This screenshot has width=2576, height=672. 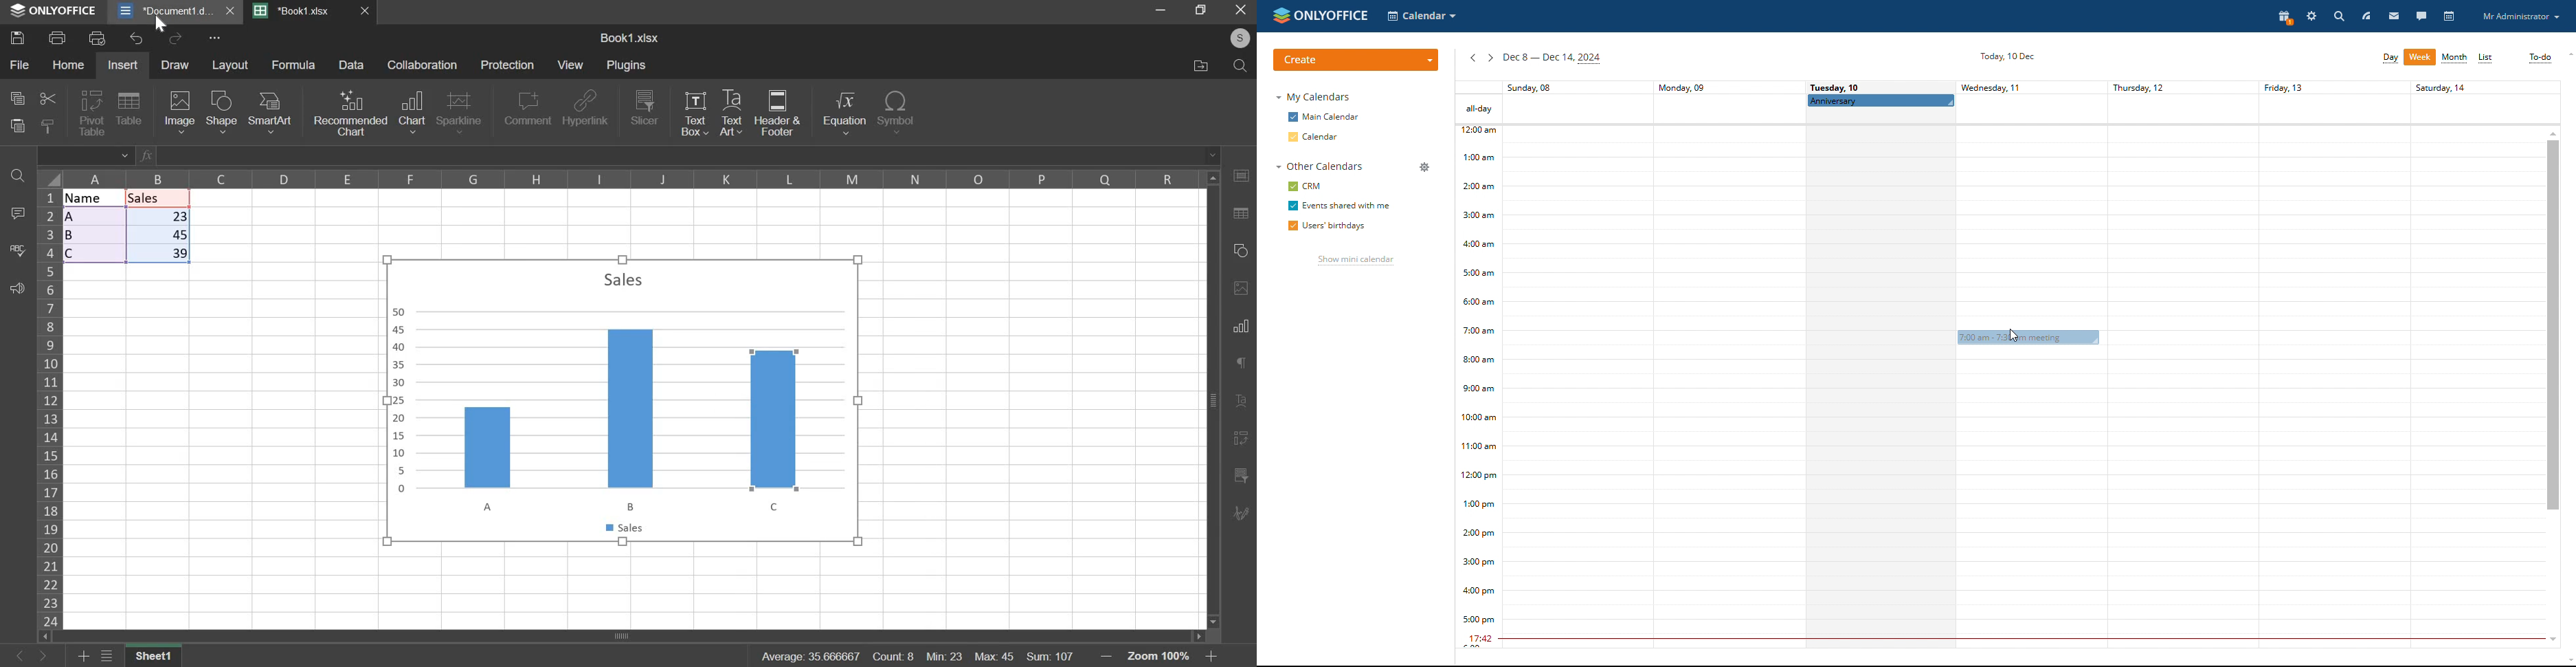 What do you see at coordinates (1552, 59) in the screenshot?
I see `current week` at bounding box center [1552, 59].